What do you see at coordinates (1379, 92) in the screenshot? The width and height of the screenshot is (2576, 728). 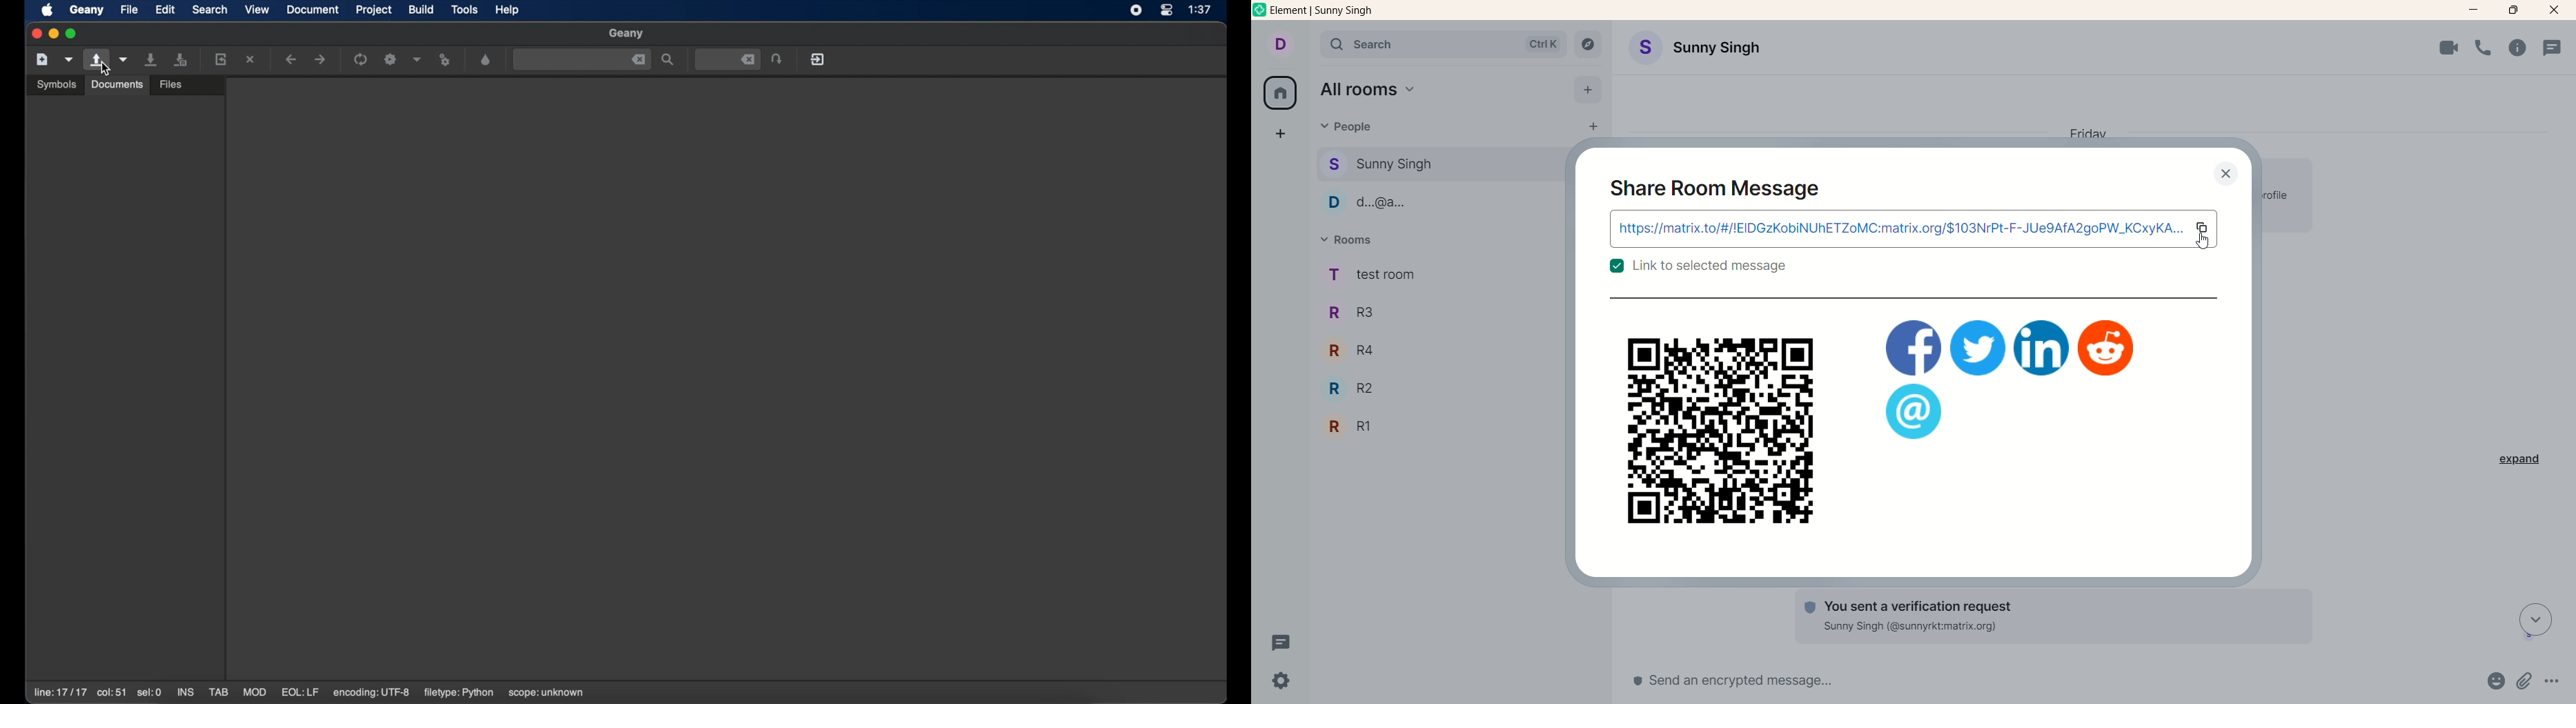 I see `all rooms` at bounding box center [1379, 92].